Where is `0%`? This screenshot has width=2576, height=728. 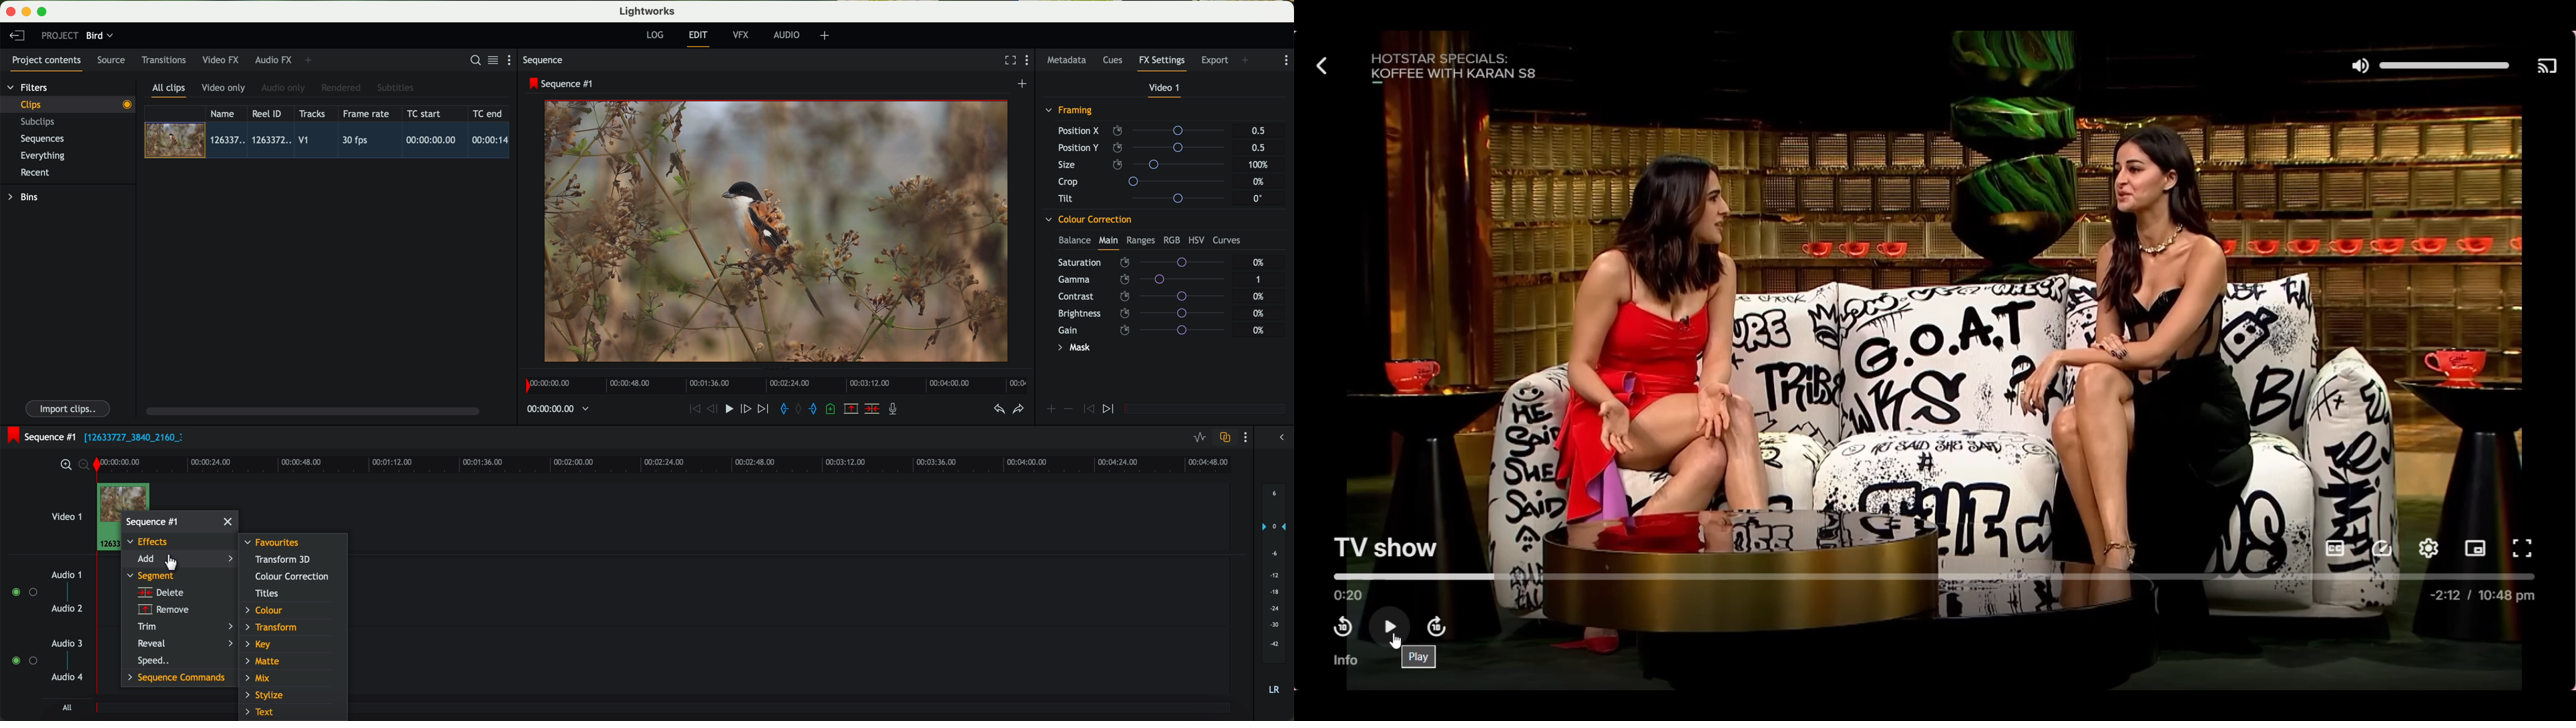 0% is located at coordinates (1259, 330).